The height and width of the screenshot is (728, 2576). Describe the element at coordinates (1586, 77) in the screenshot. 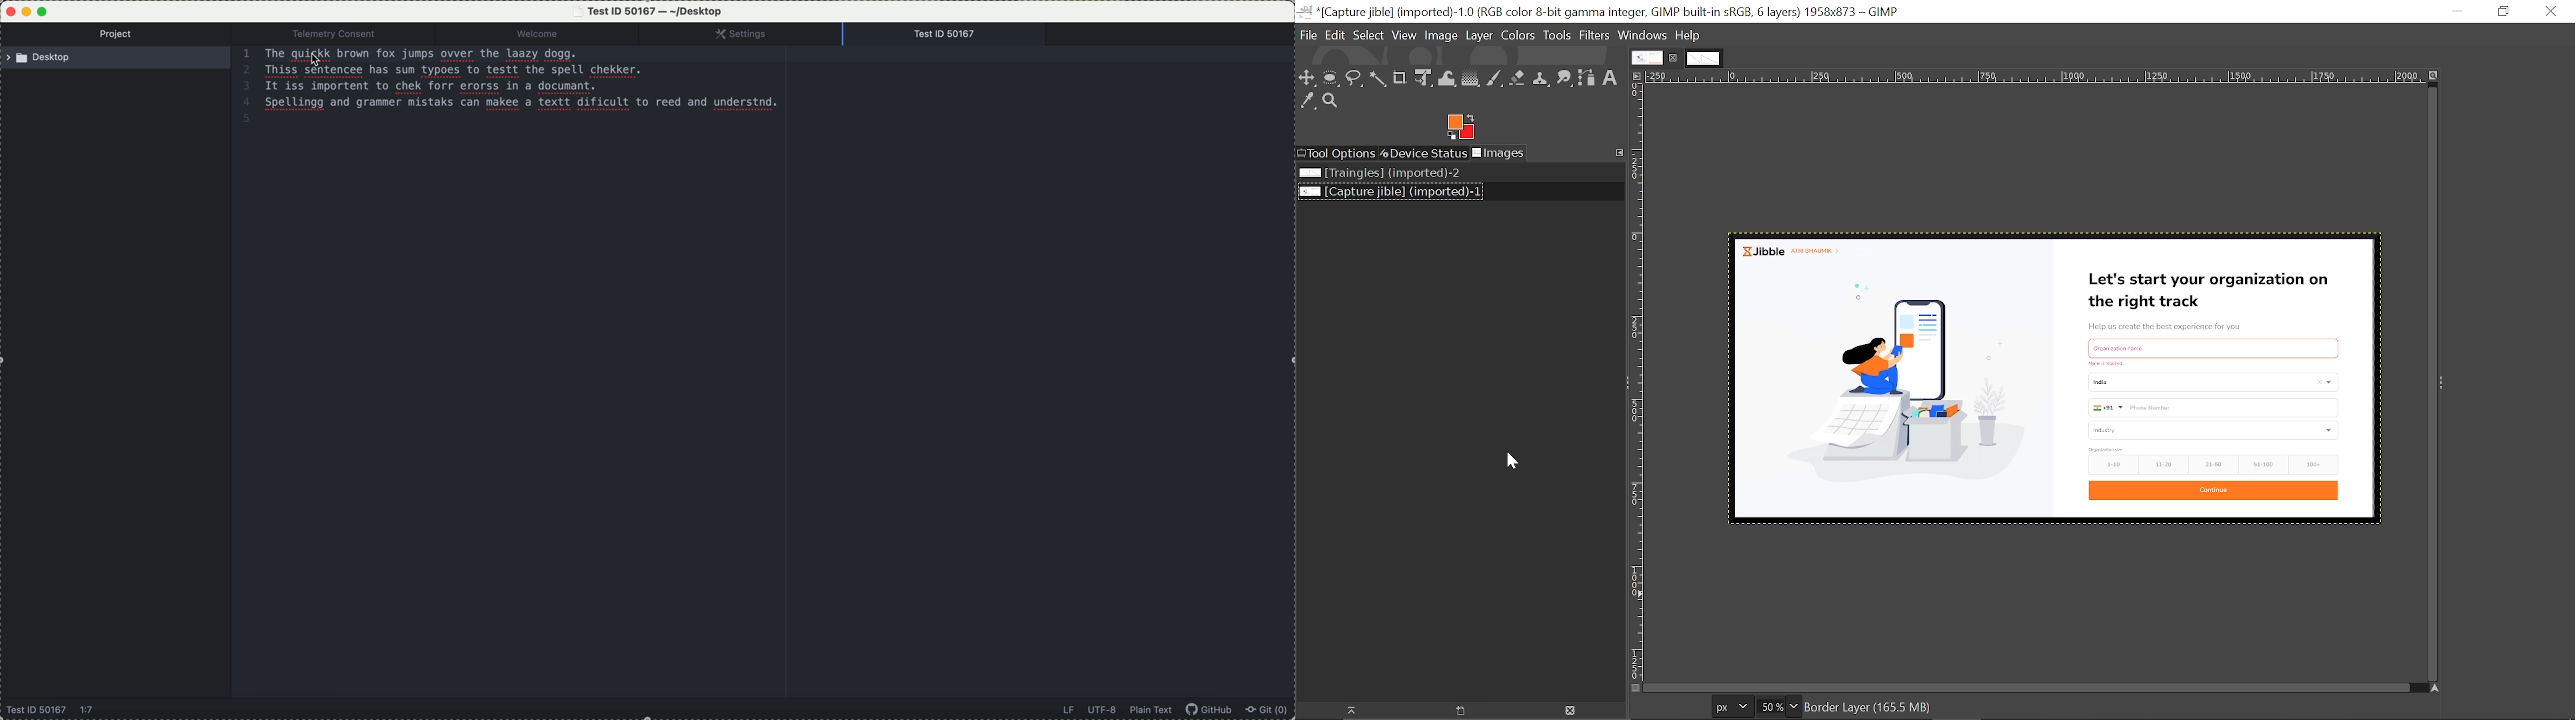

I see `Path tool` at that location.